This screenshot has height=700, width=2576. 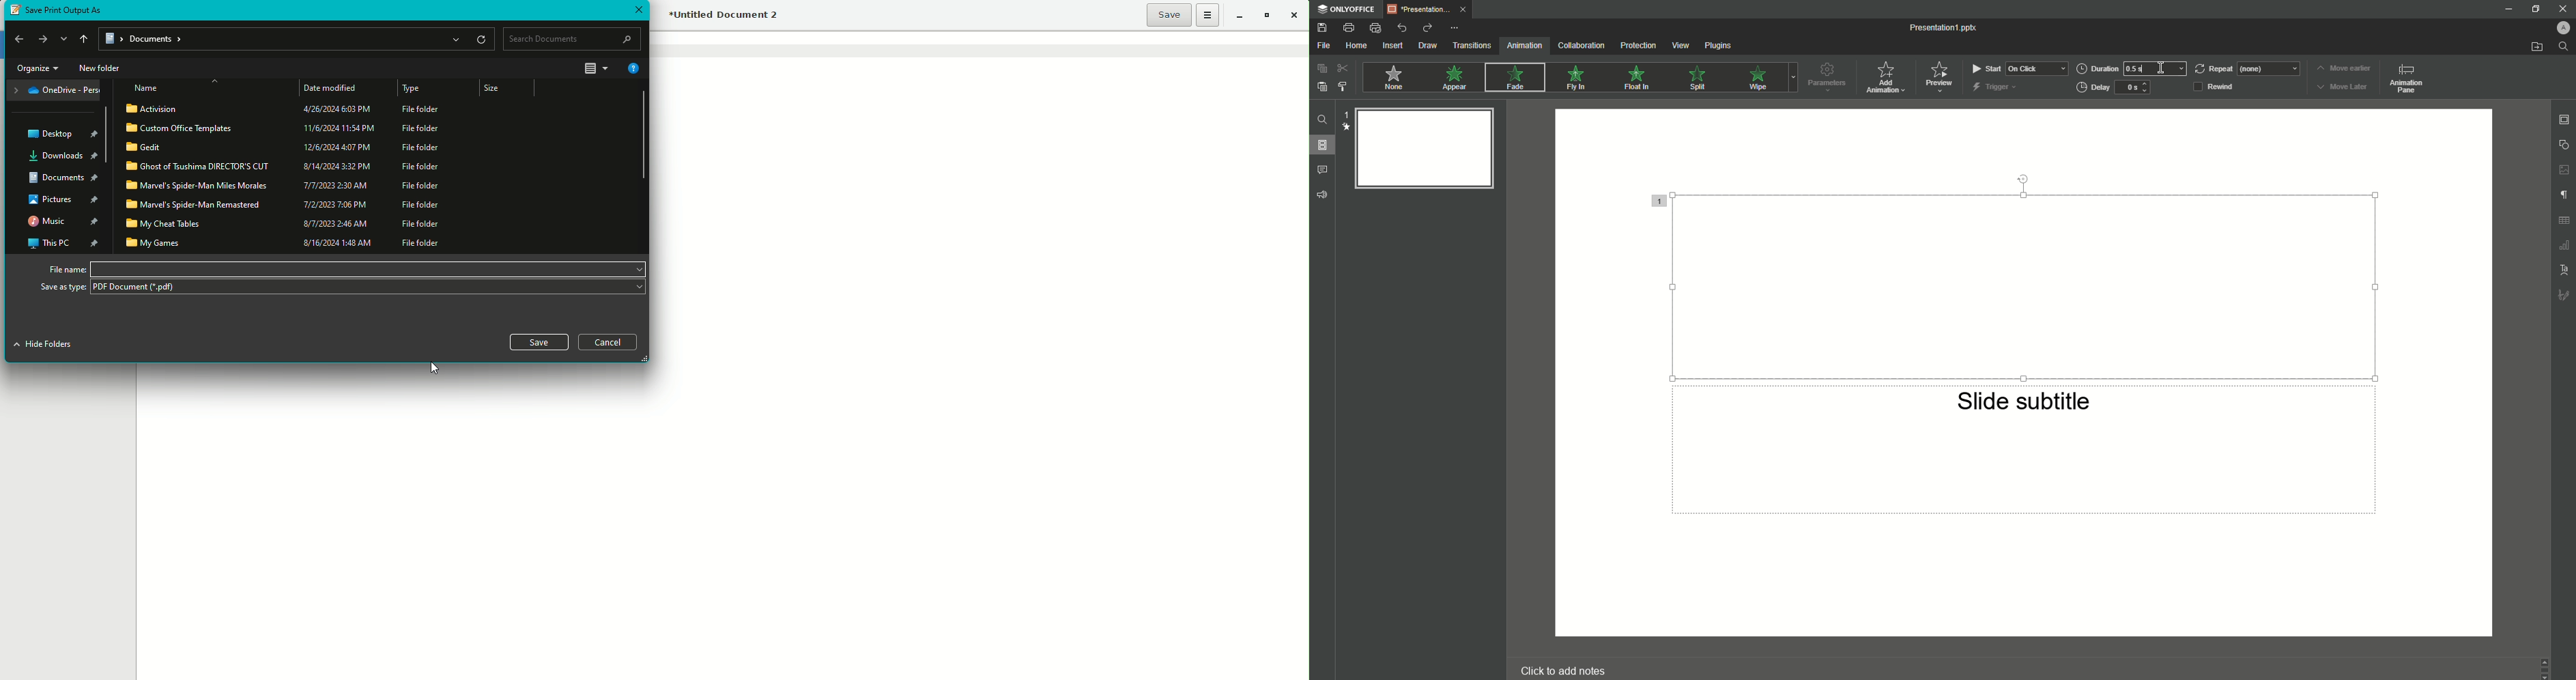 What do you see at coordinates (147, 87) in the screenshot?
I see `Name` at bounding box center [147, 87].